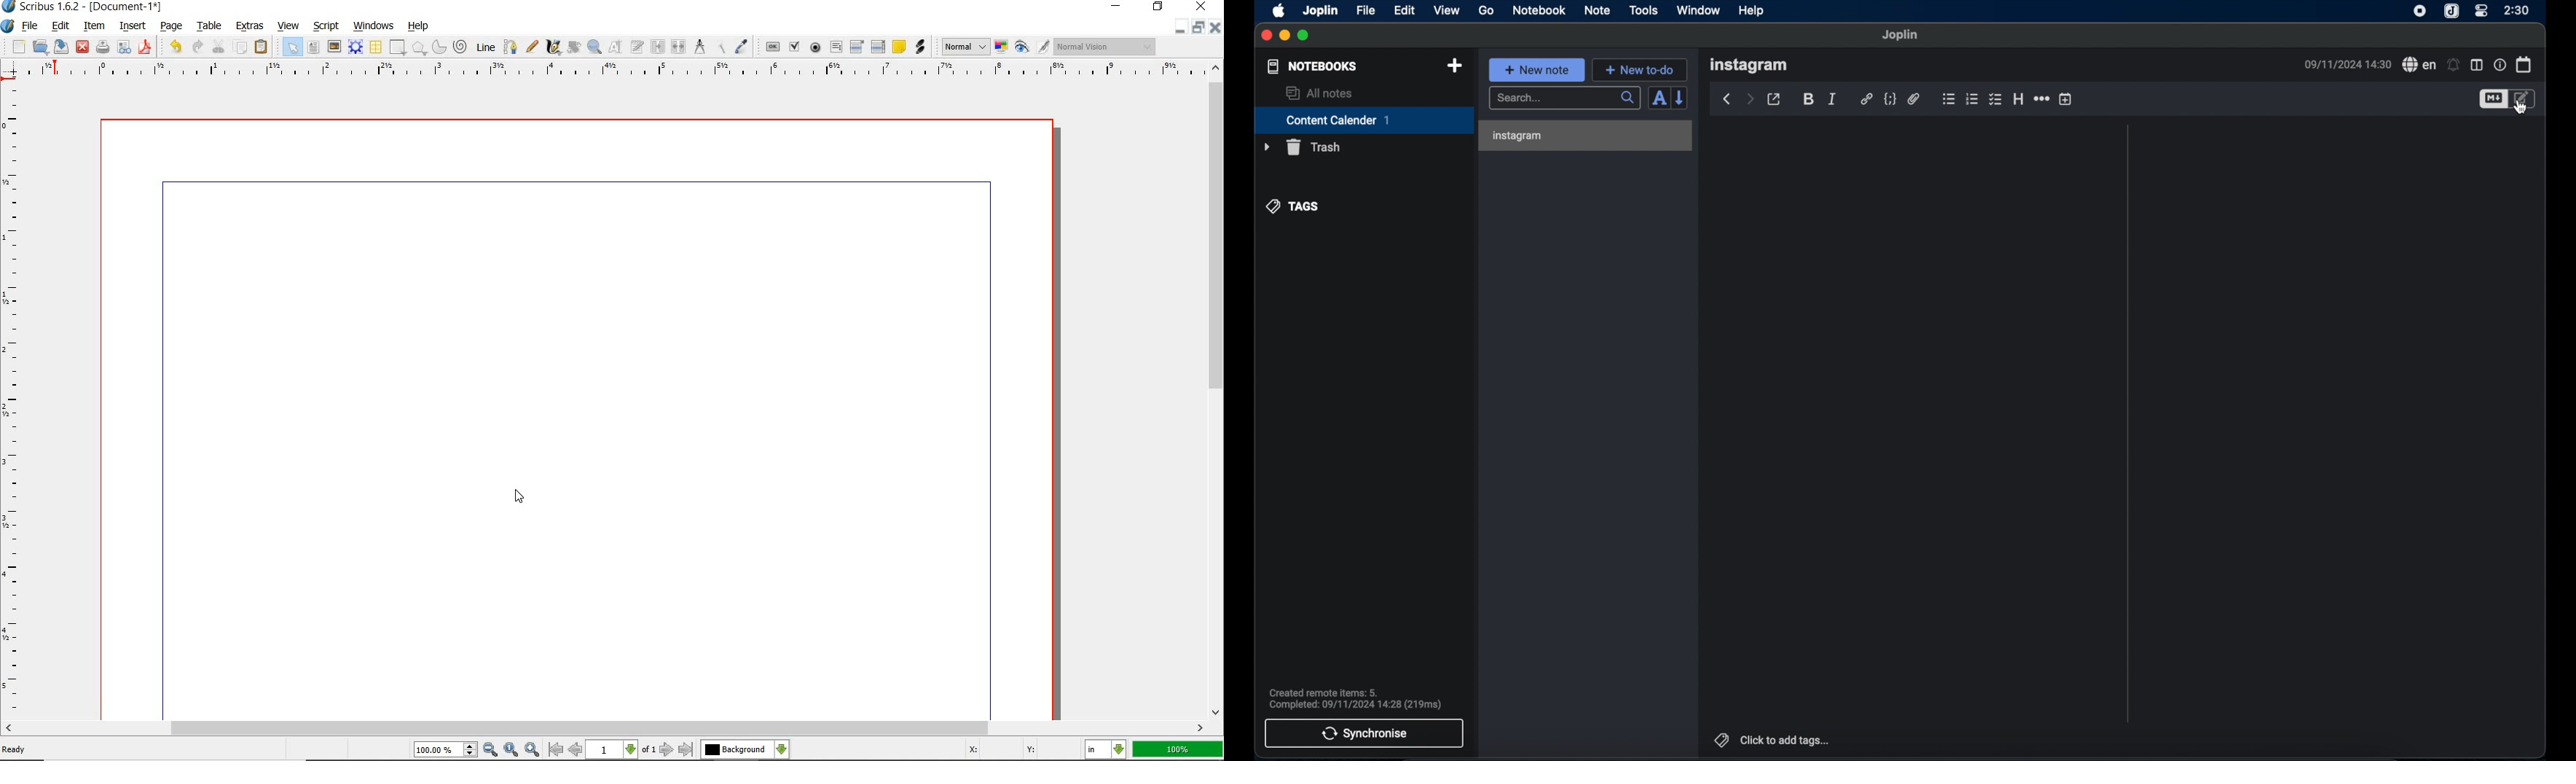 The image size is (2576, 784). Describe the element at coordinates (1972, 99) in the screenshot. I see `numbered list` at that location.